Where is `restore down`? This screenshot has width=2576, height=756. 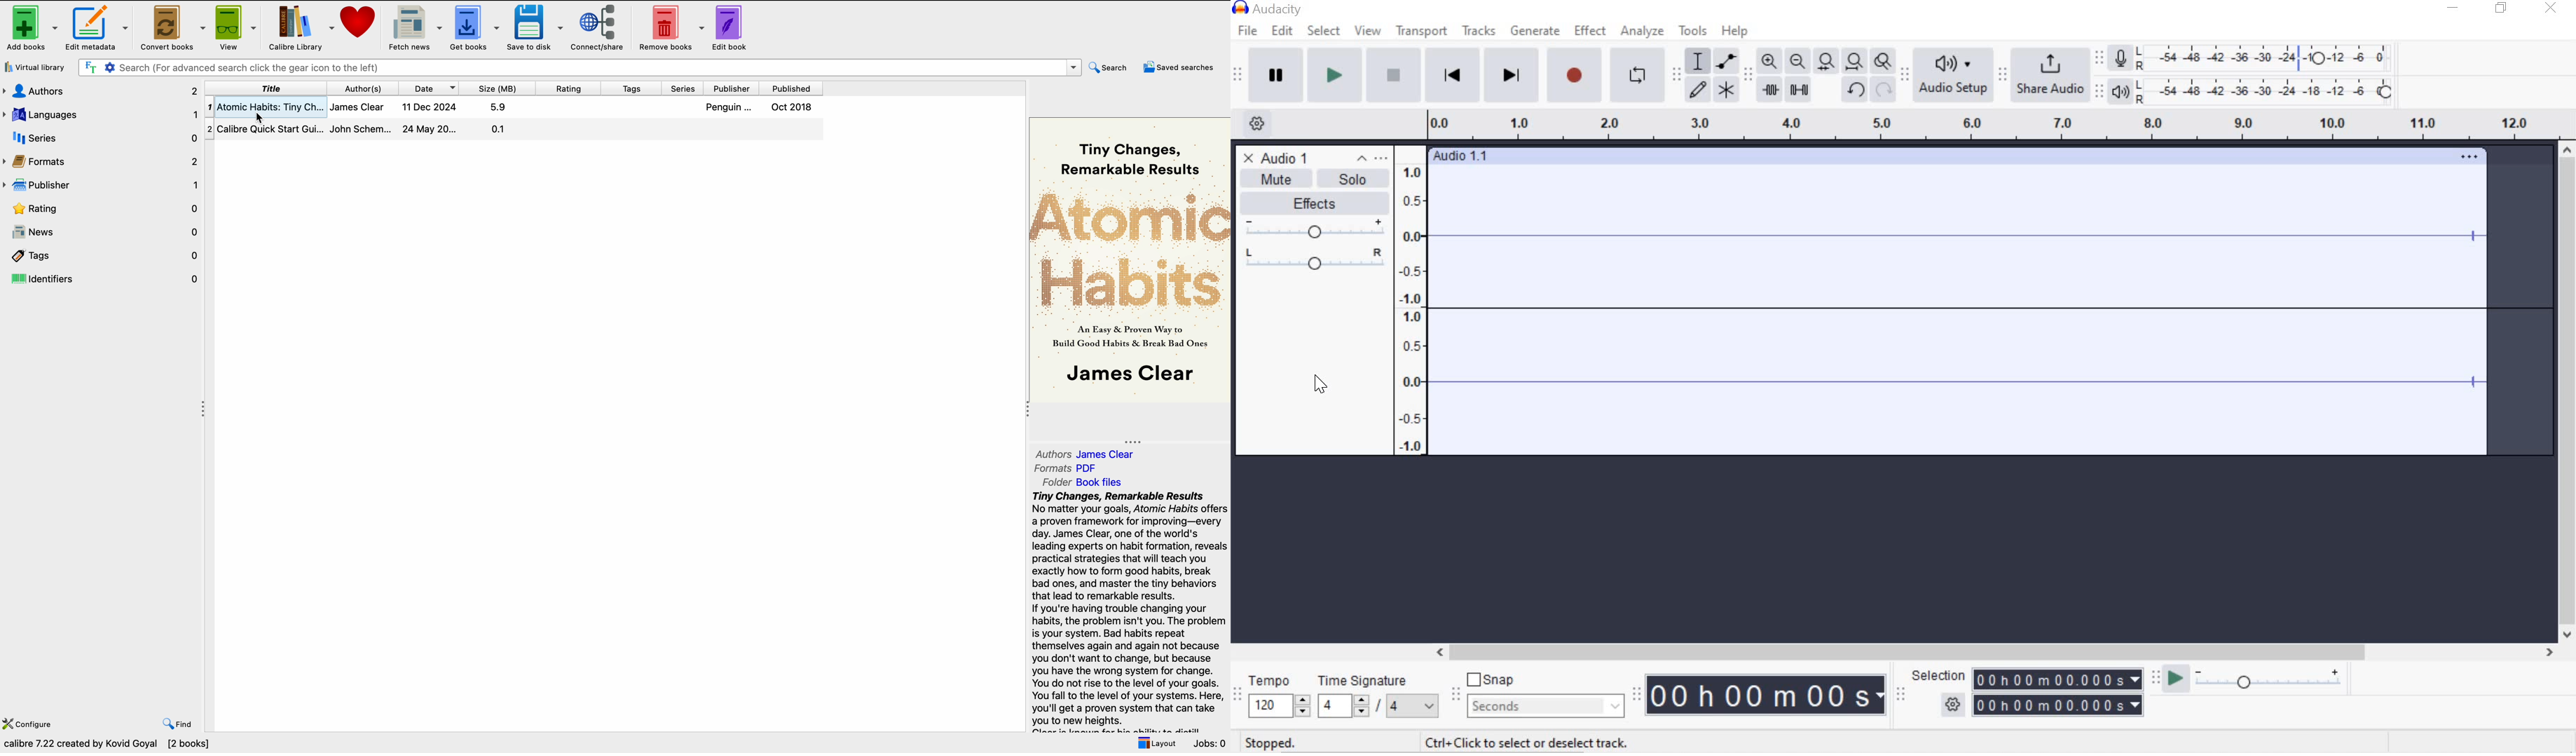 restore down is located at coordinates (2504, 8).